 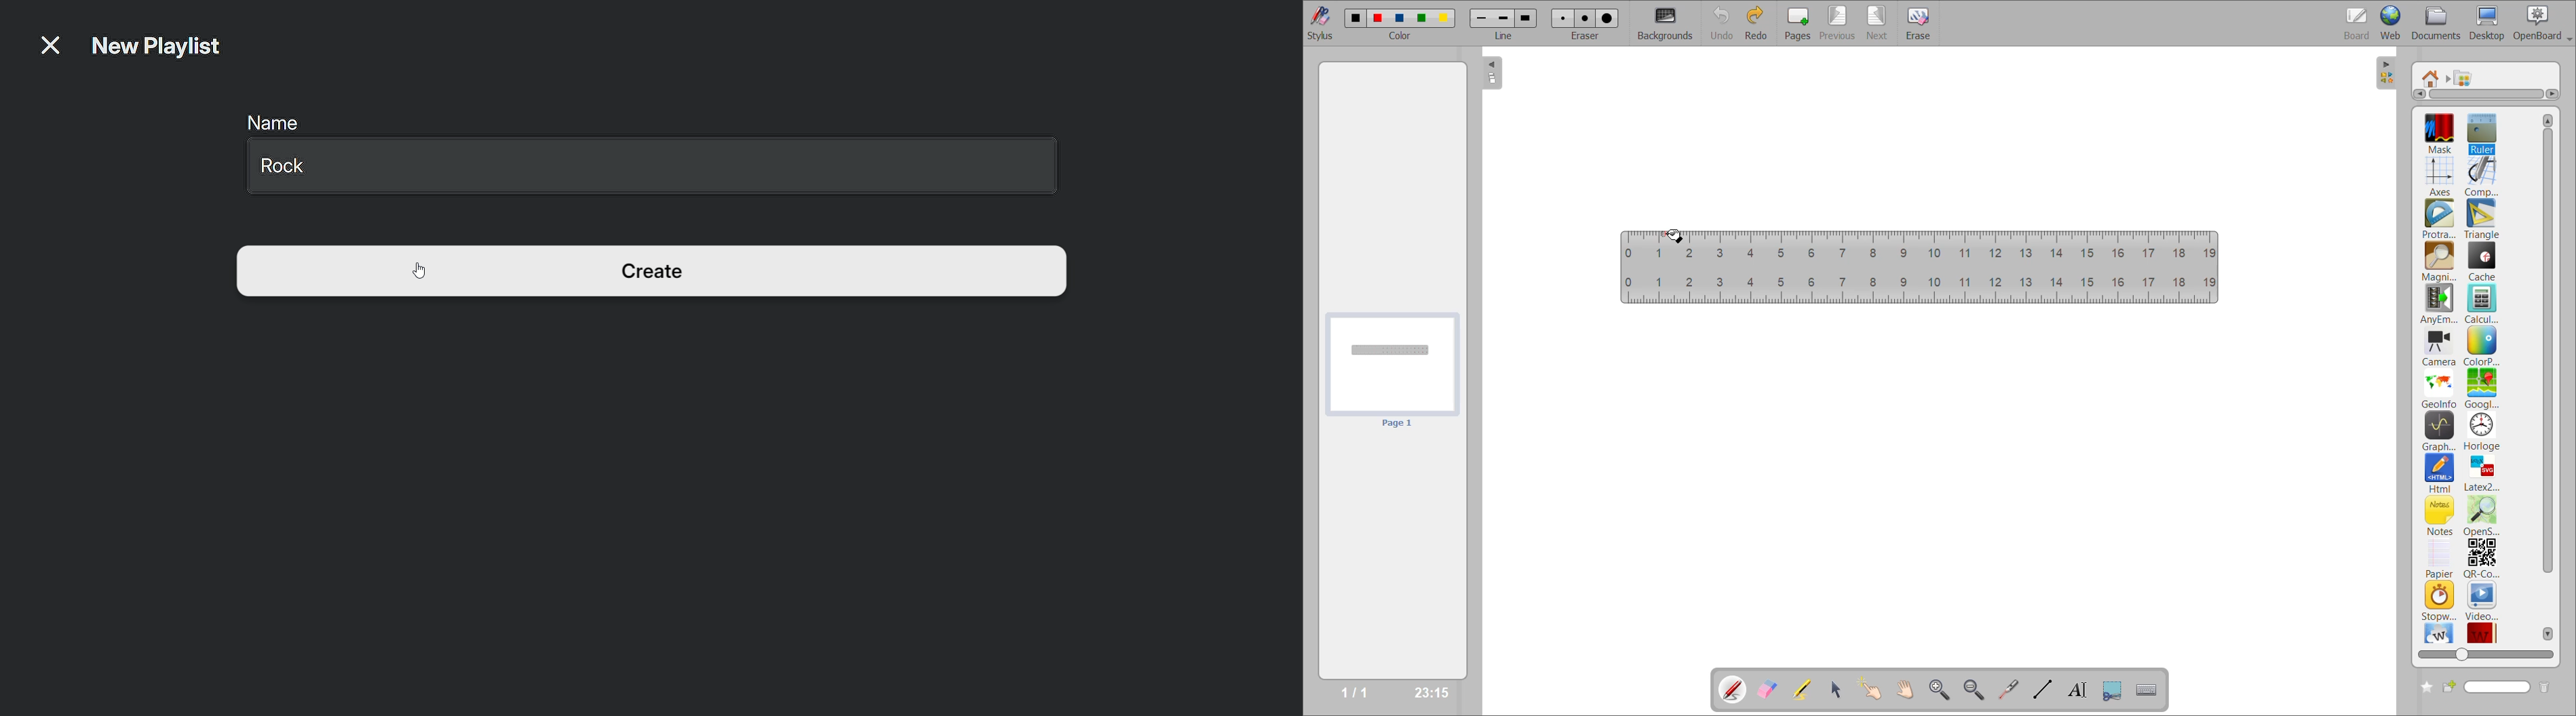 I want to click on eraser, so click(x=1586, y=35).